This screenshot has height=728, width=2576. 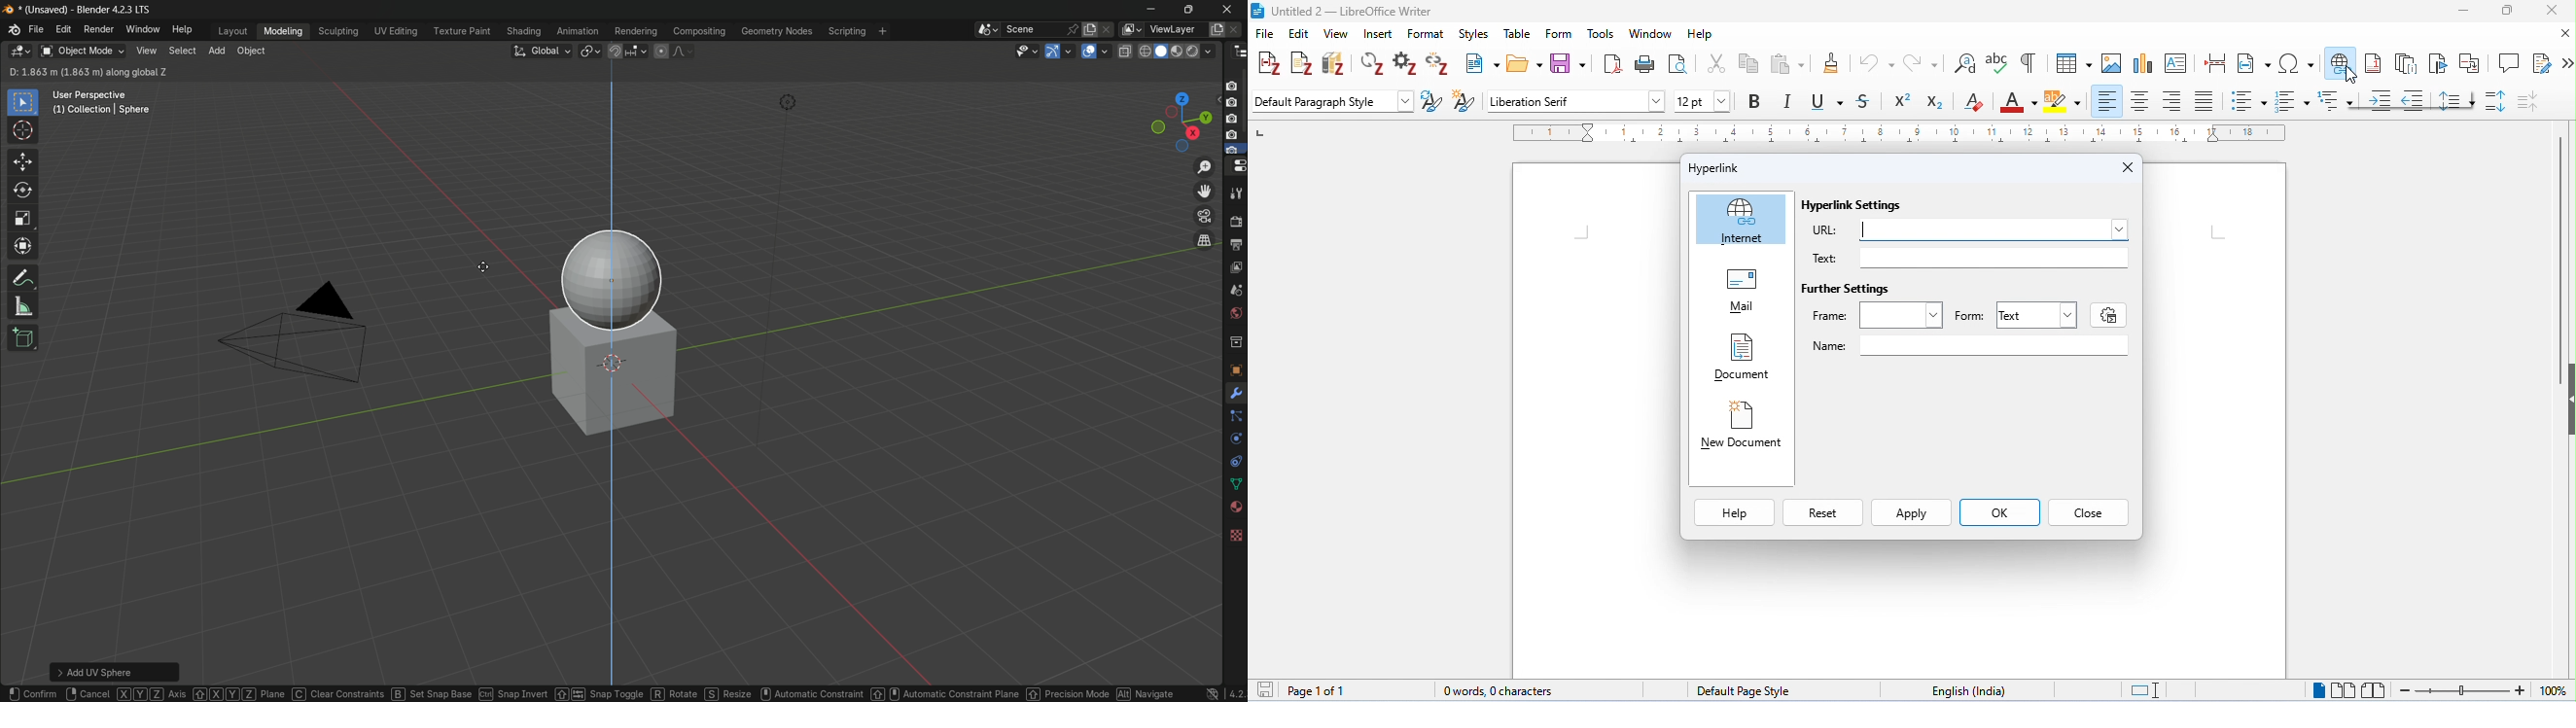 What do you see at coordinates (1240, 31) in the screenshot?
I see `remove layer` at bounding box center [1240, 31].